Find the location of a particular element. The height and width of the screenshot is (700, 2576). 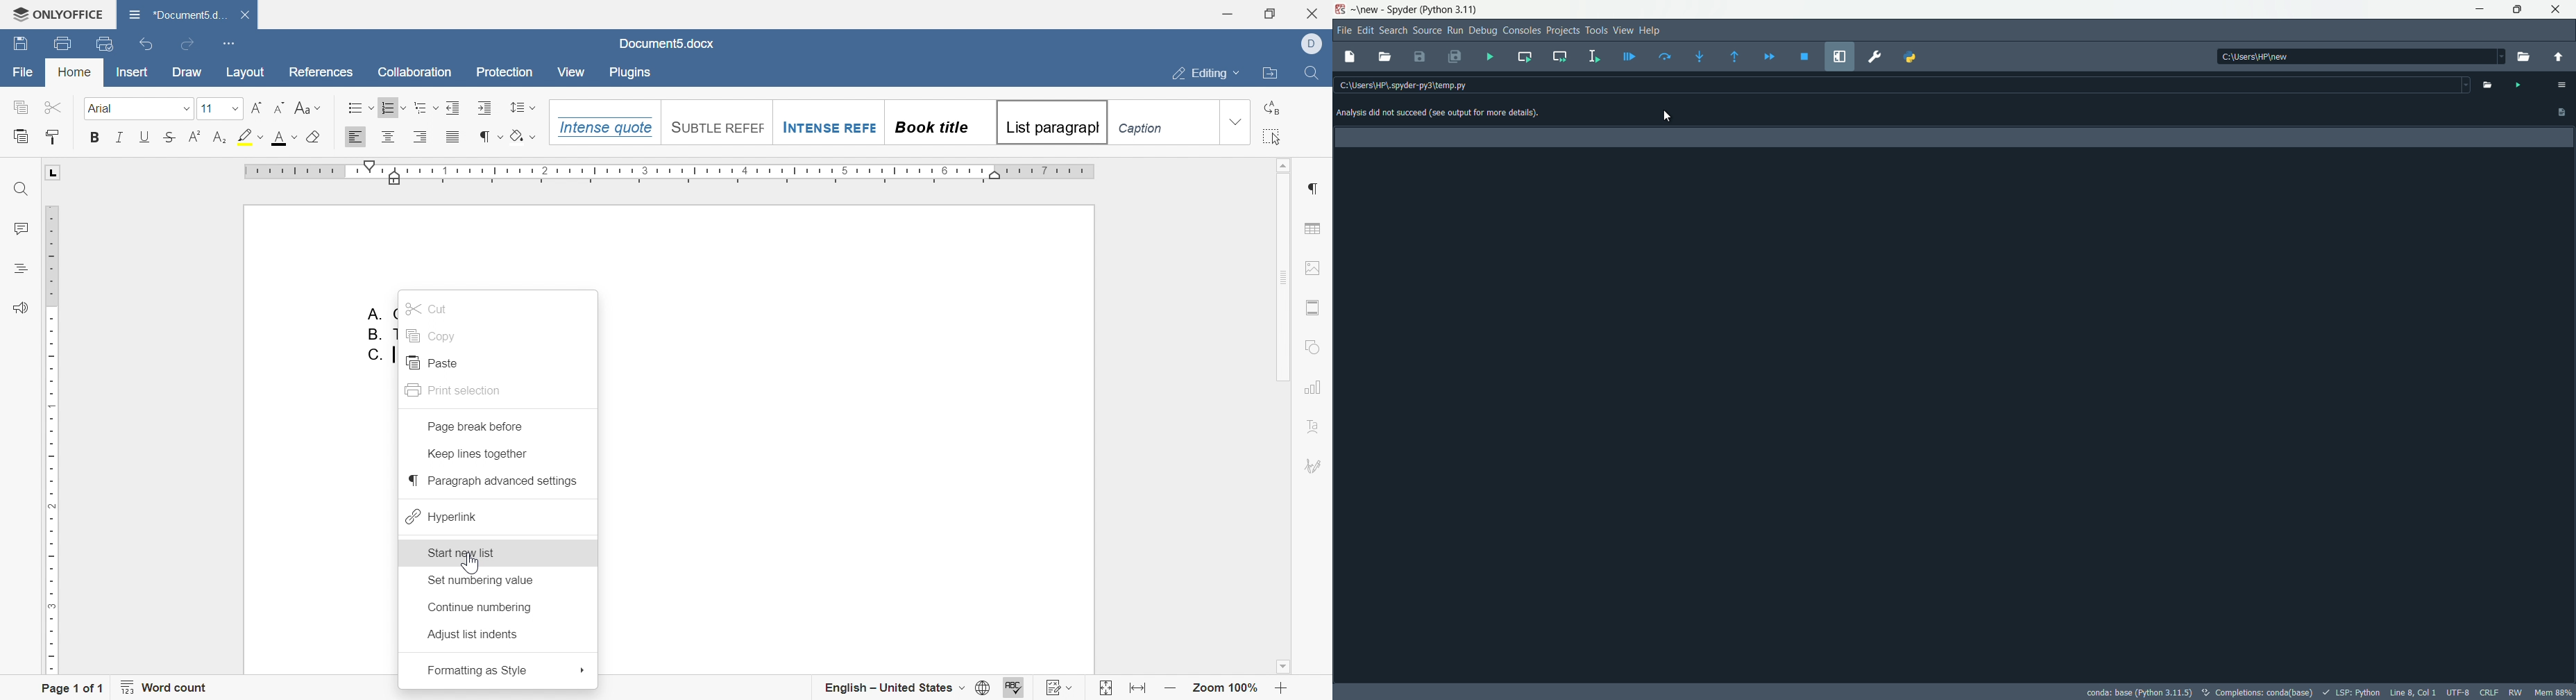

paragraph advanced settings is located at coordinates (495, 479).